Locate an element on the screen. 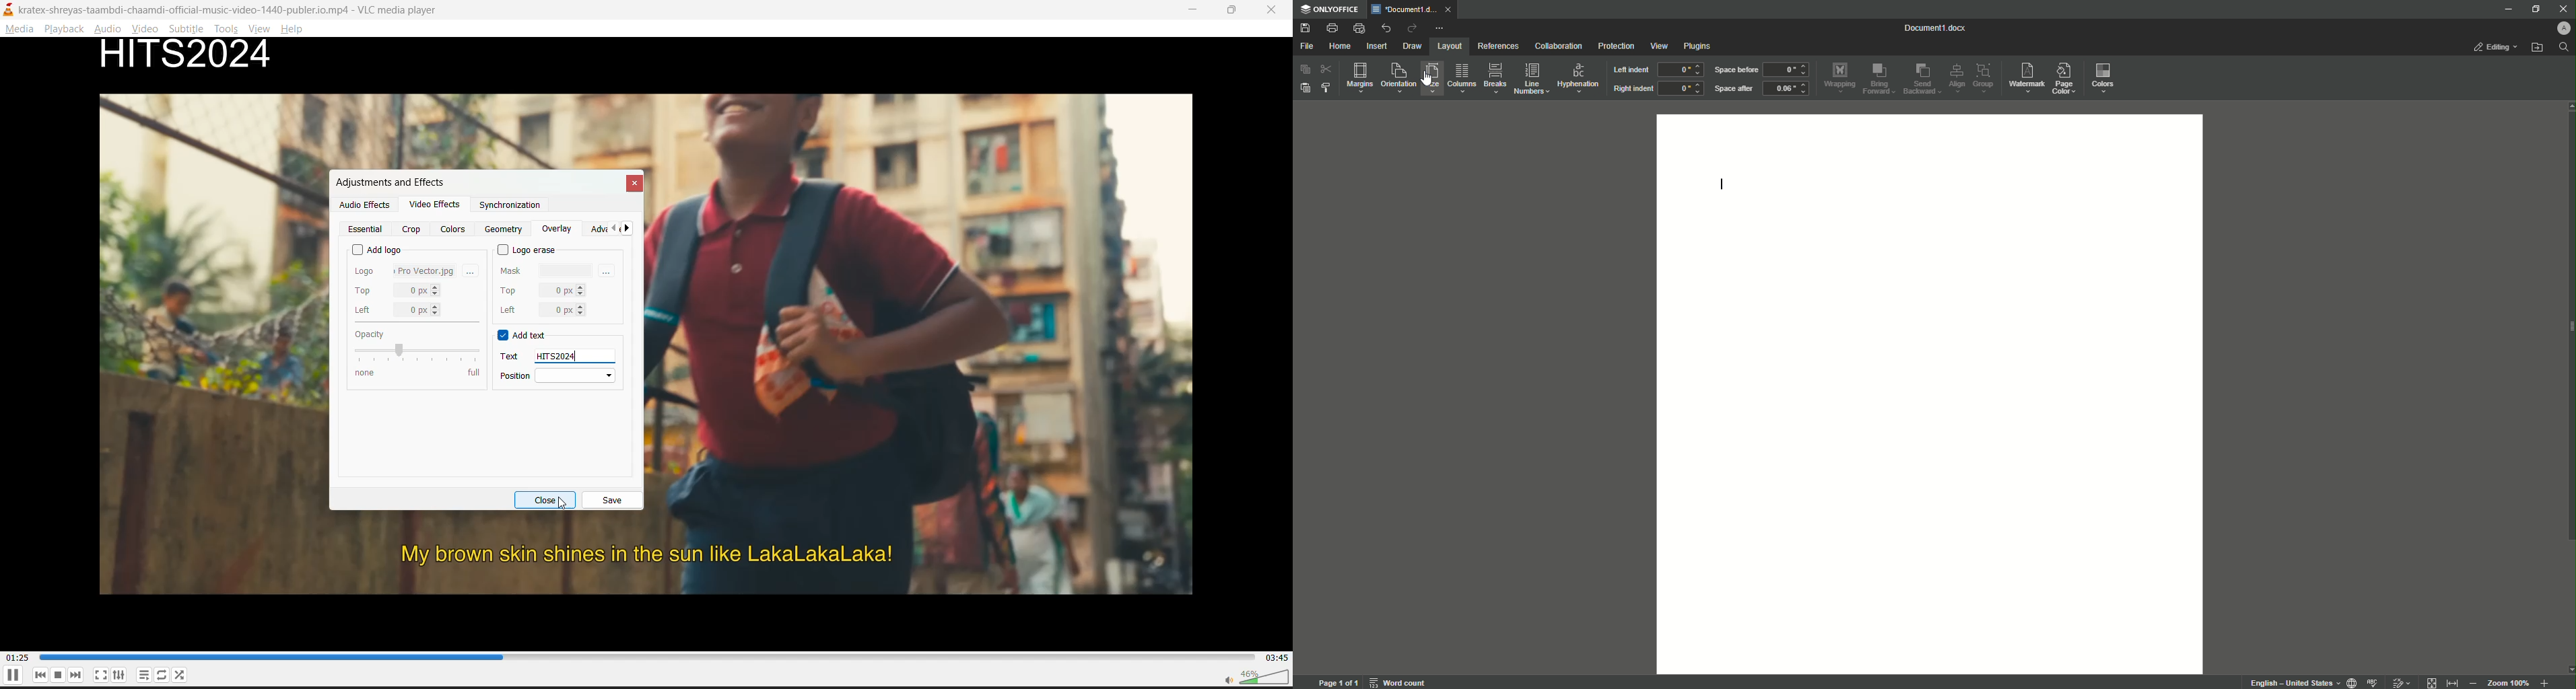 The image size is (2576, 700). Zoom In is located at coordinates (2475, 682).